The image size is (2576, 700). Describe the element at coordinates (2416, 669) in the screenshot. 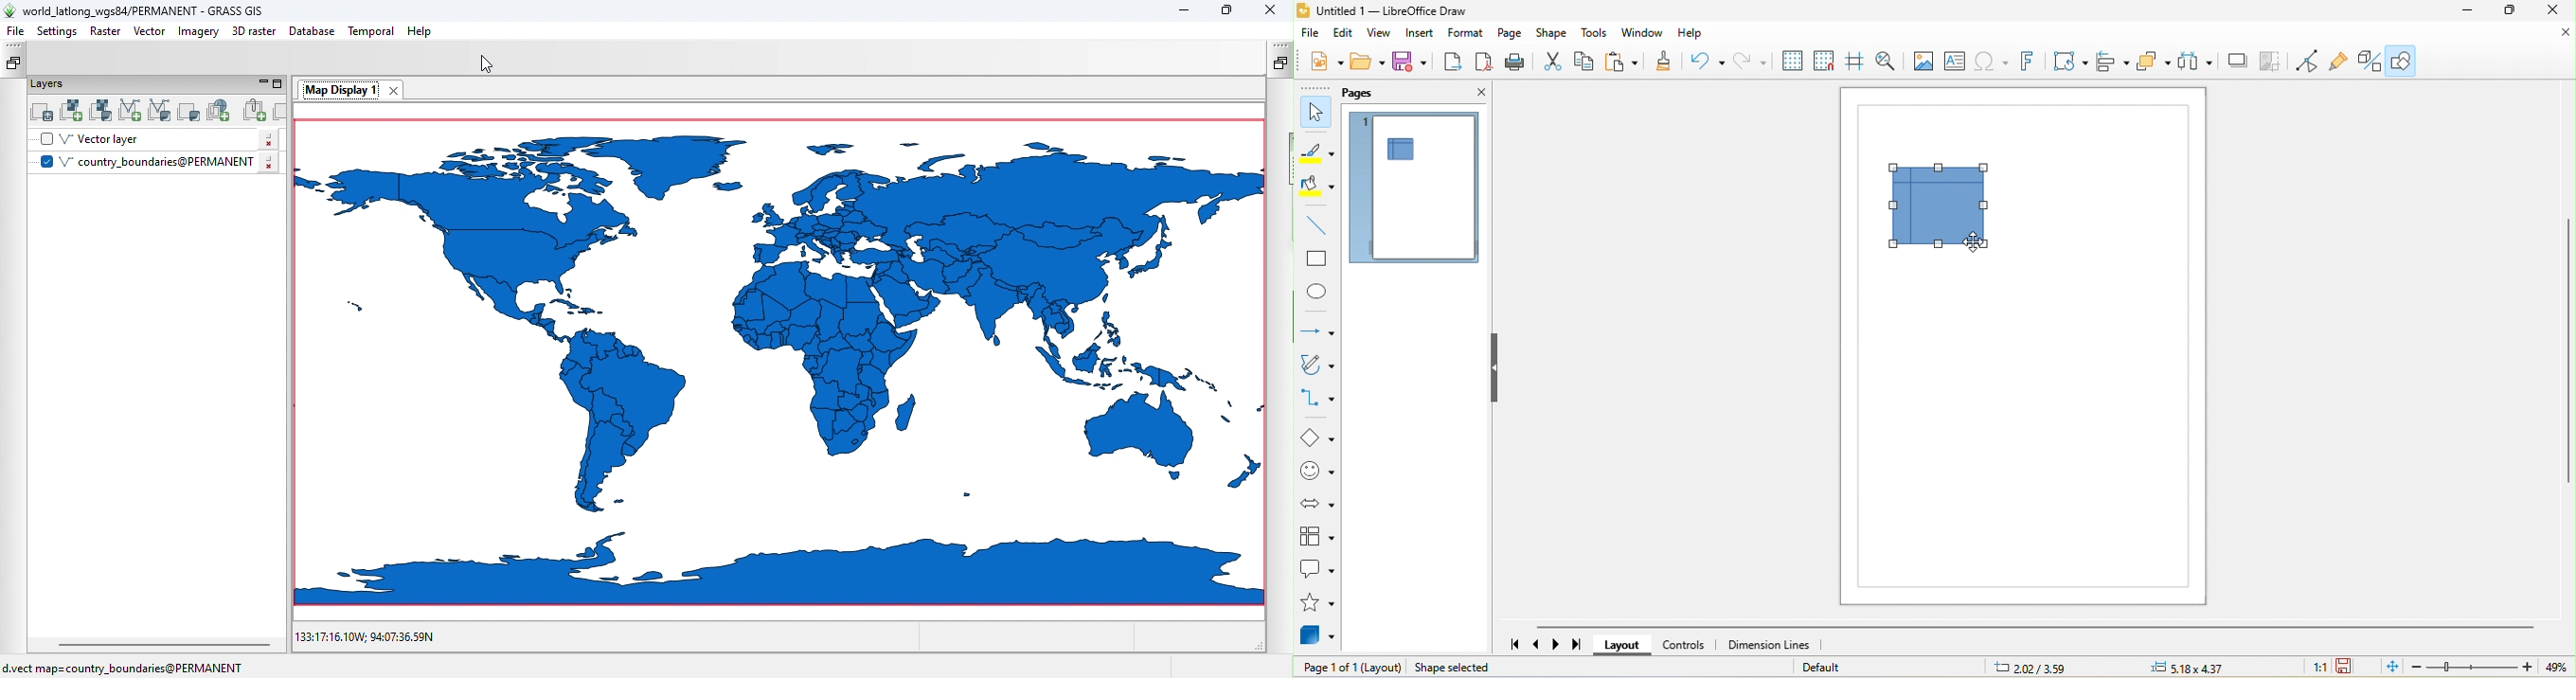

I see `zoom out` at that location.